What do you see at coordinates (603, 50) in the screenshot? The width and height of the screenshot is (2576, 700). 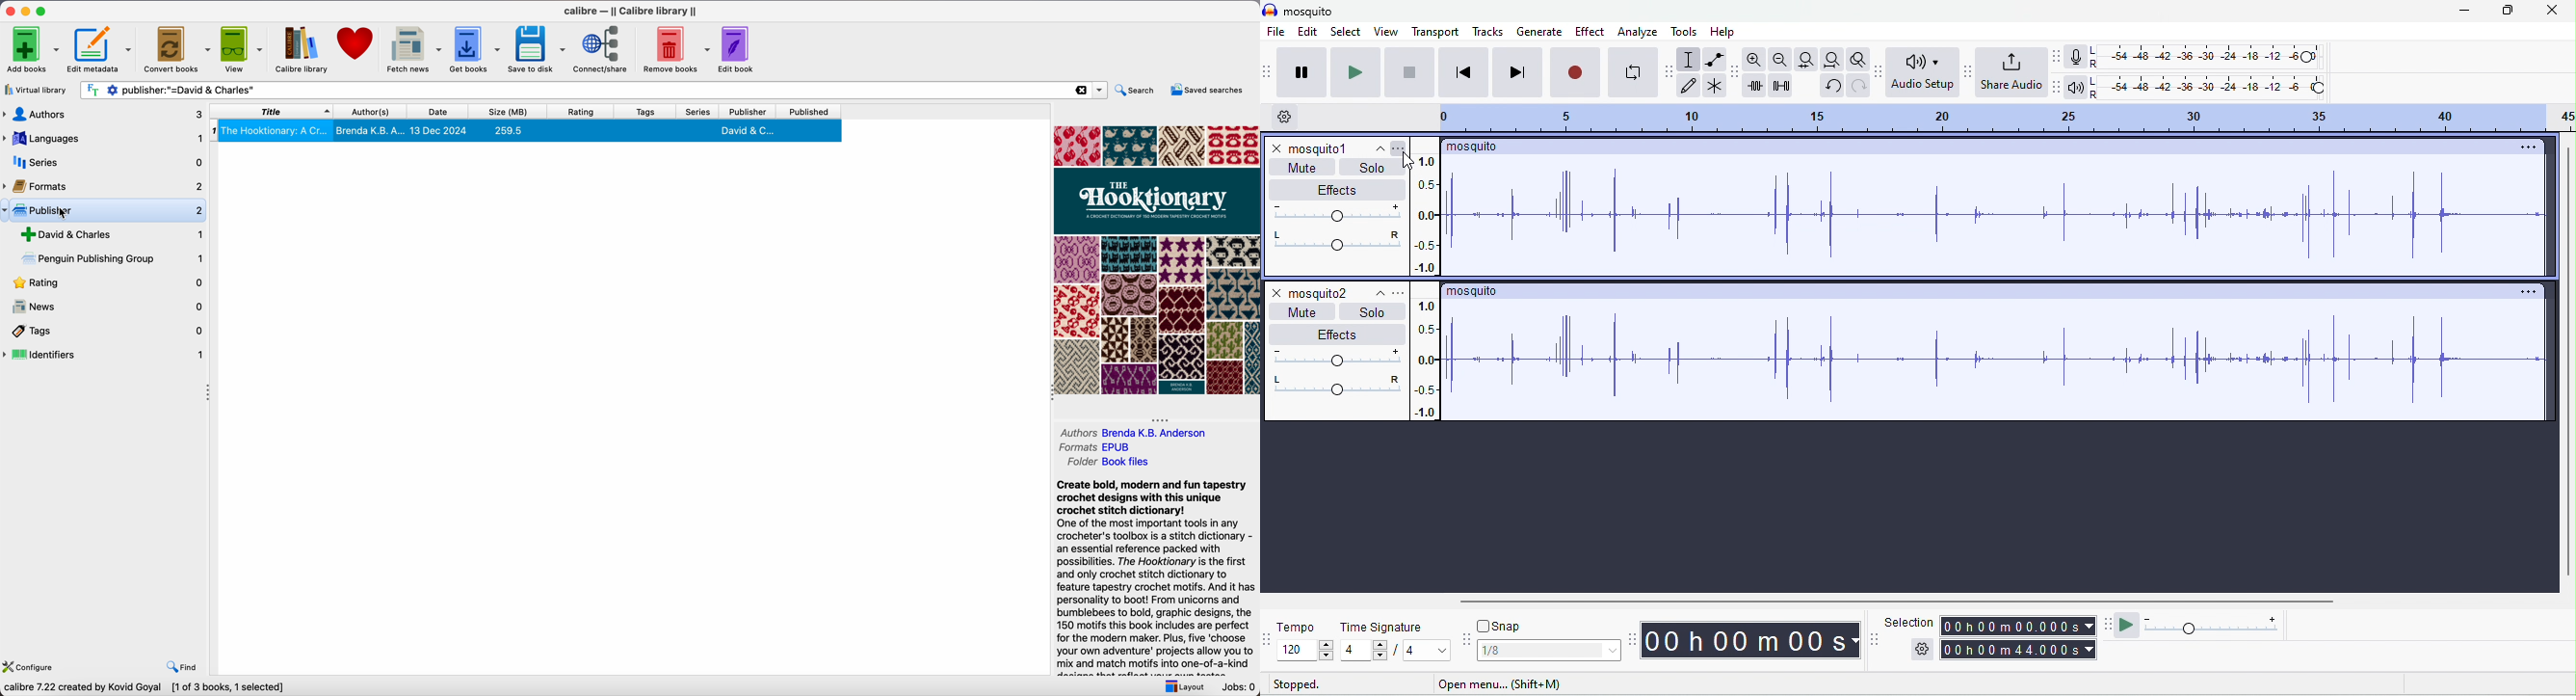 I see `connect/share` at bounding box center [603, 50].